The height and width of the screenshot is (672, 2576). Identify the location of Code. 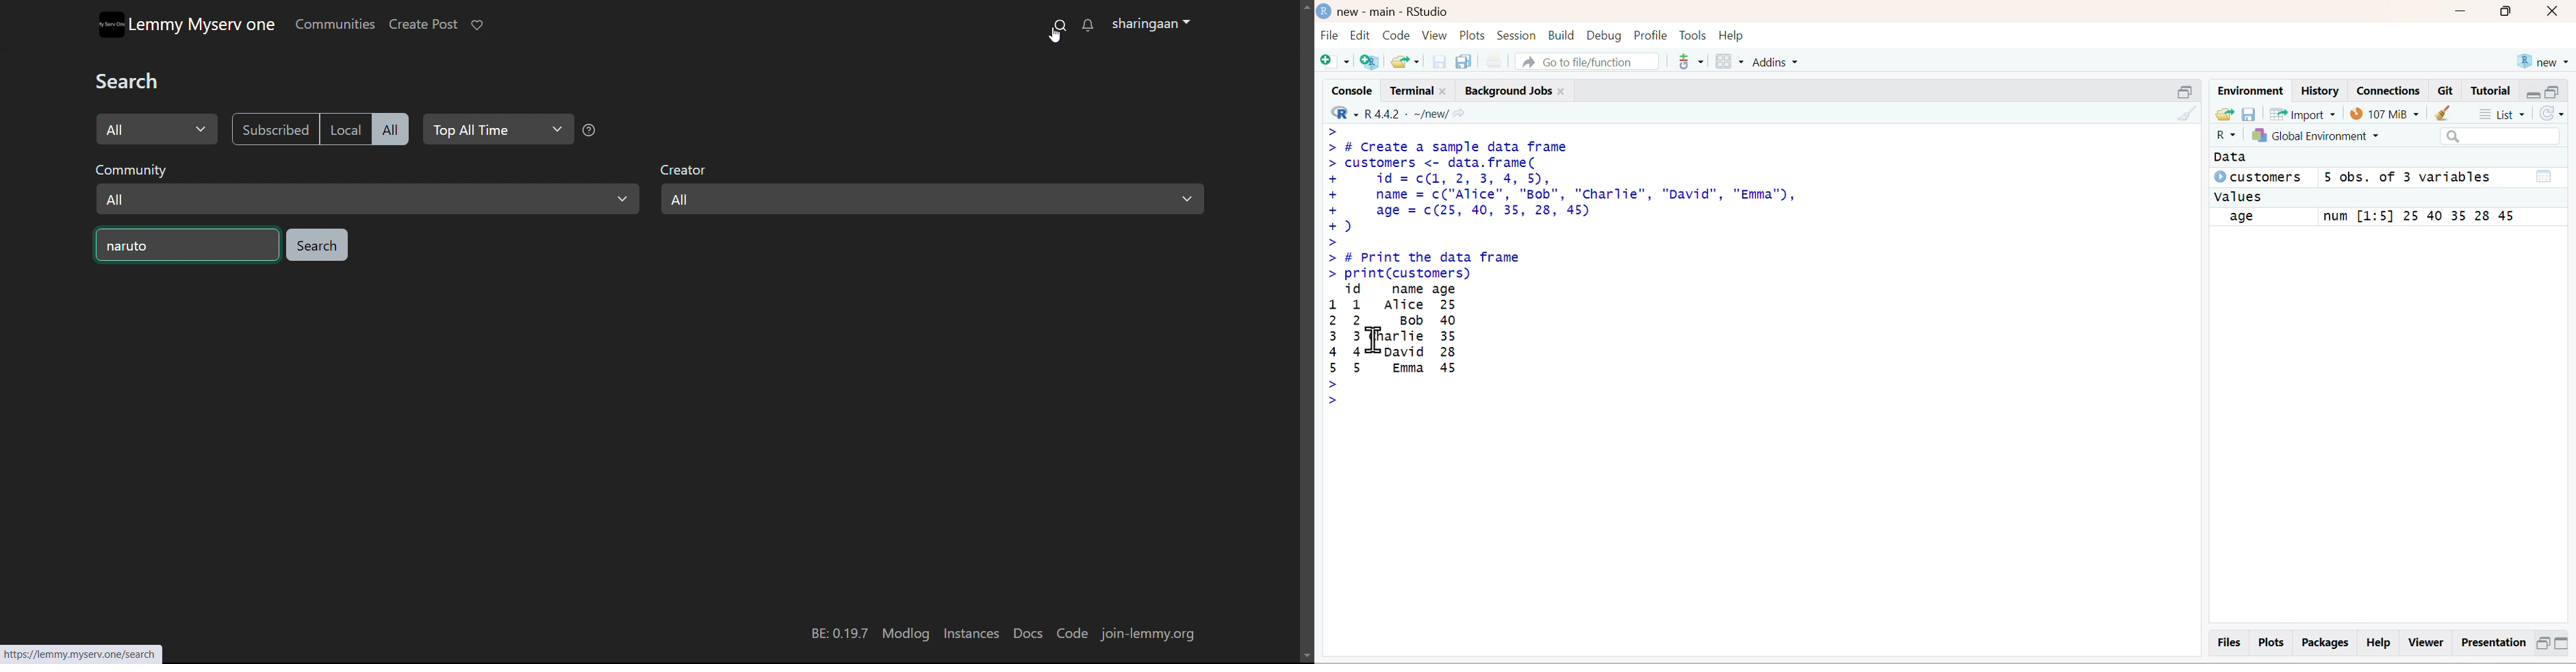
(1398, 35).